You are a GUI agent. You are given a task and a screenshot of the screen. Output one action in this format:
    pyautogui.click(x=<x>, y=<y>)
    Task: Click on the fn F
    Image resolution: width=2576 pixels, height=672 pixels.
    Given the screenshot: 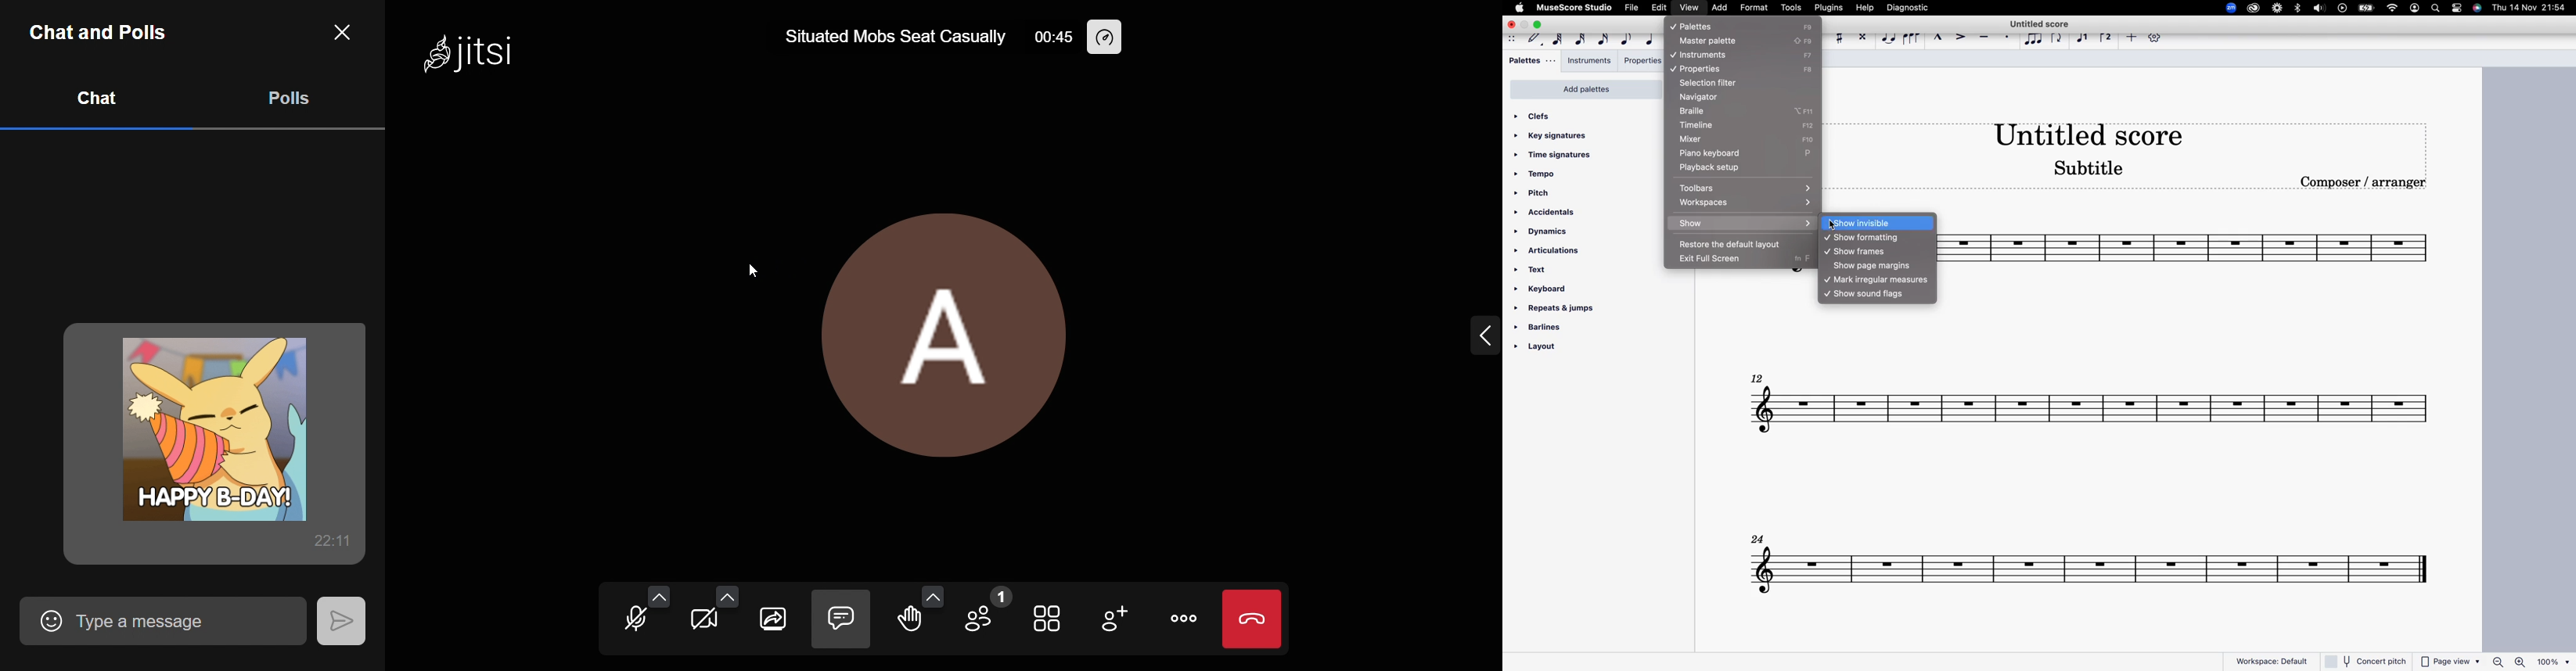 What is the action you would take?
    pyautogui.click(x=1802, y=261)
    